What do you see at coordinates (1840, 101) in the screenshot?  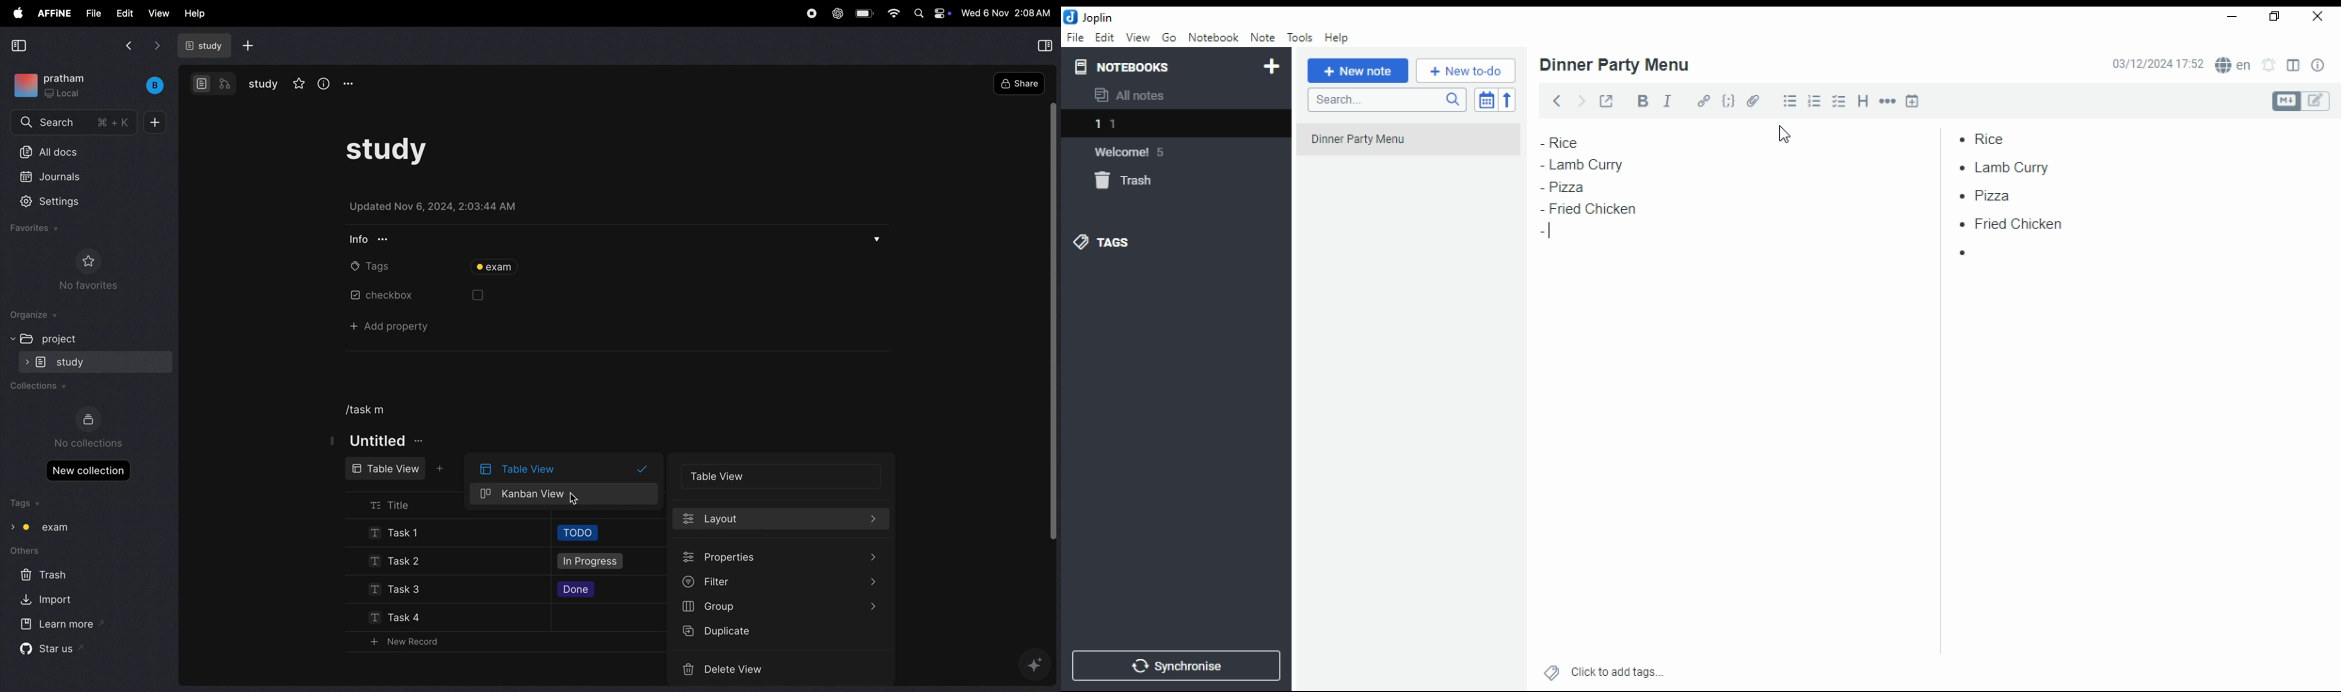 I see `chekbox list` at bounding box center [1840, 101].